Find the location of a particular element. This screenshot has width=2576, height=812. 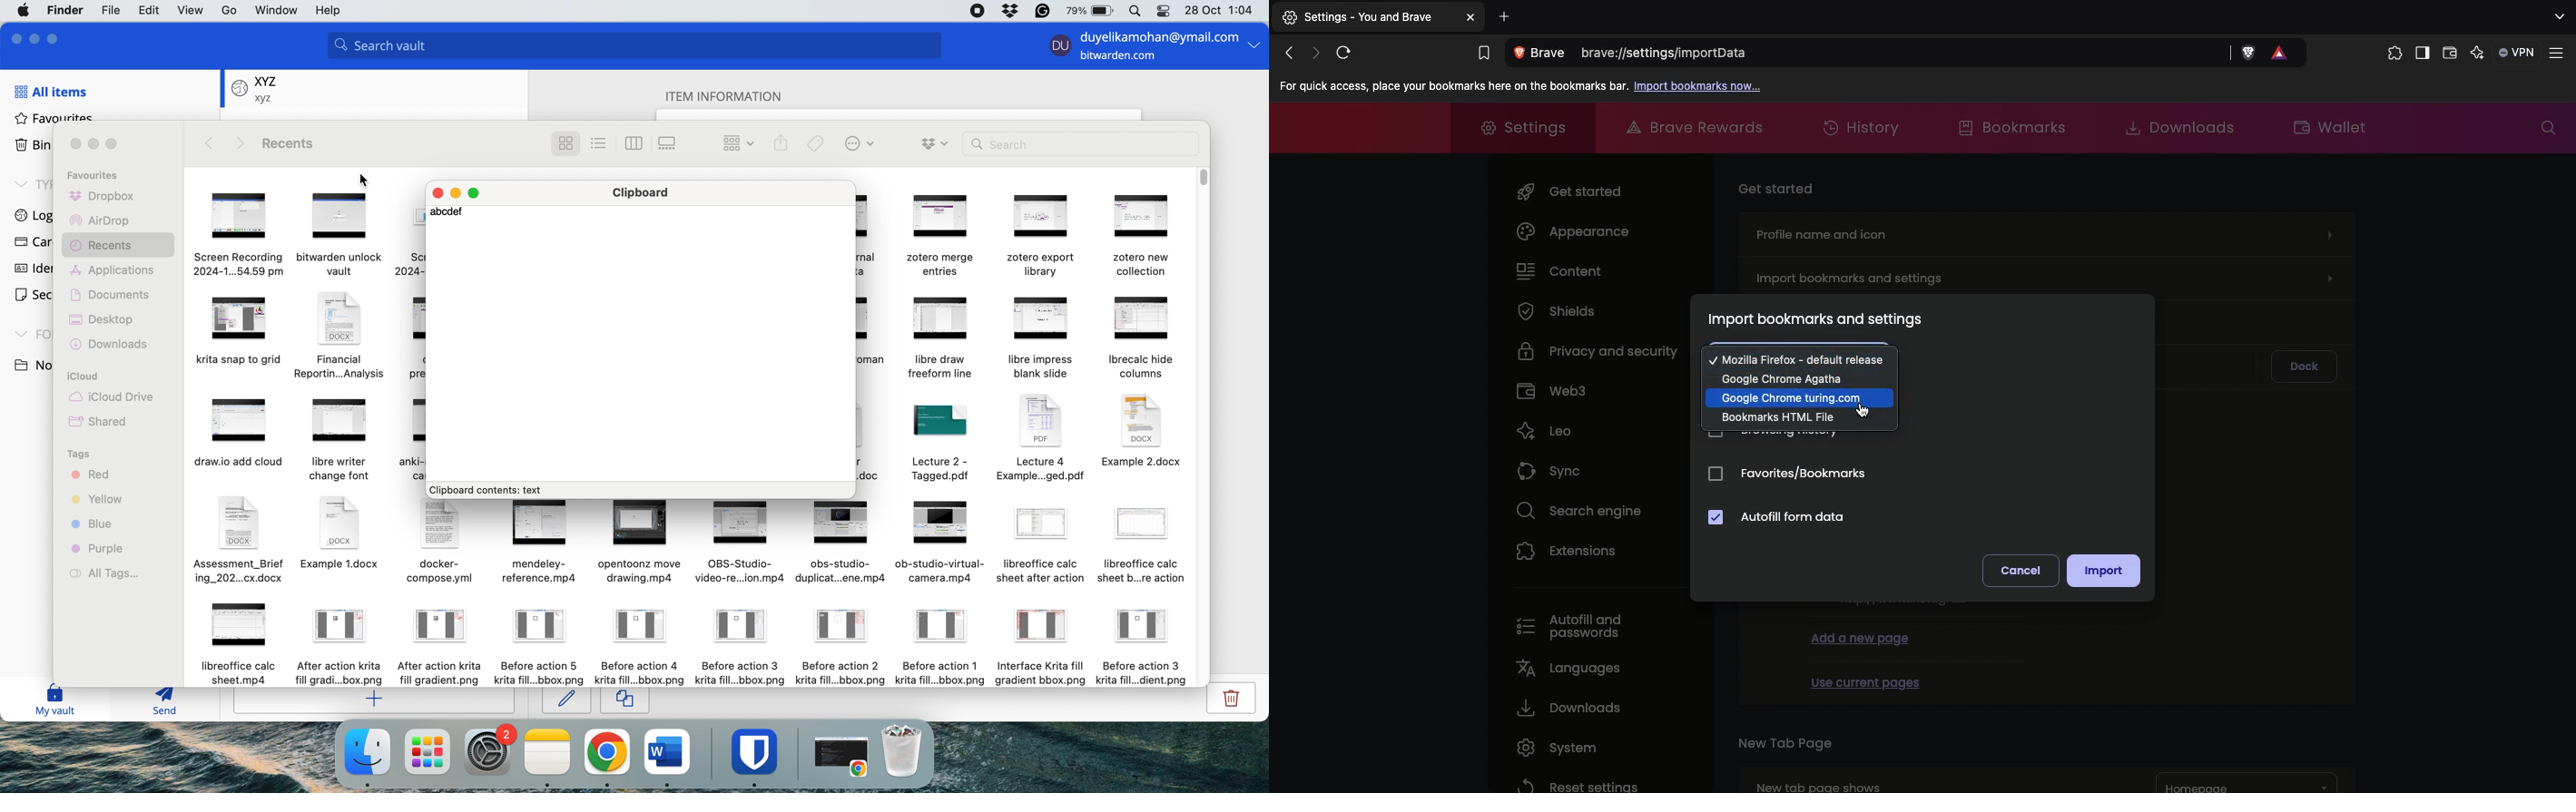

icloud is located at coordinates (86, 377).